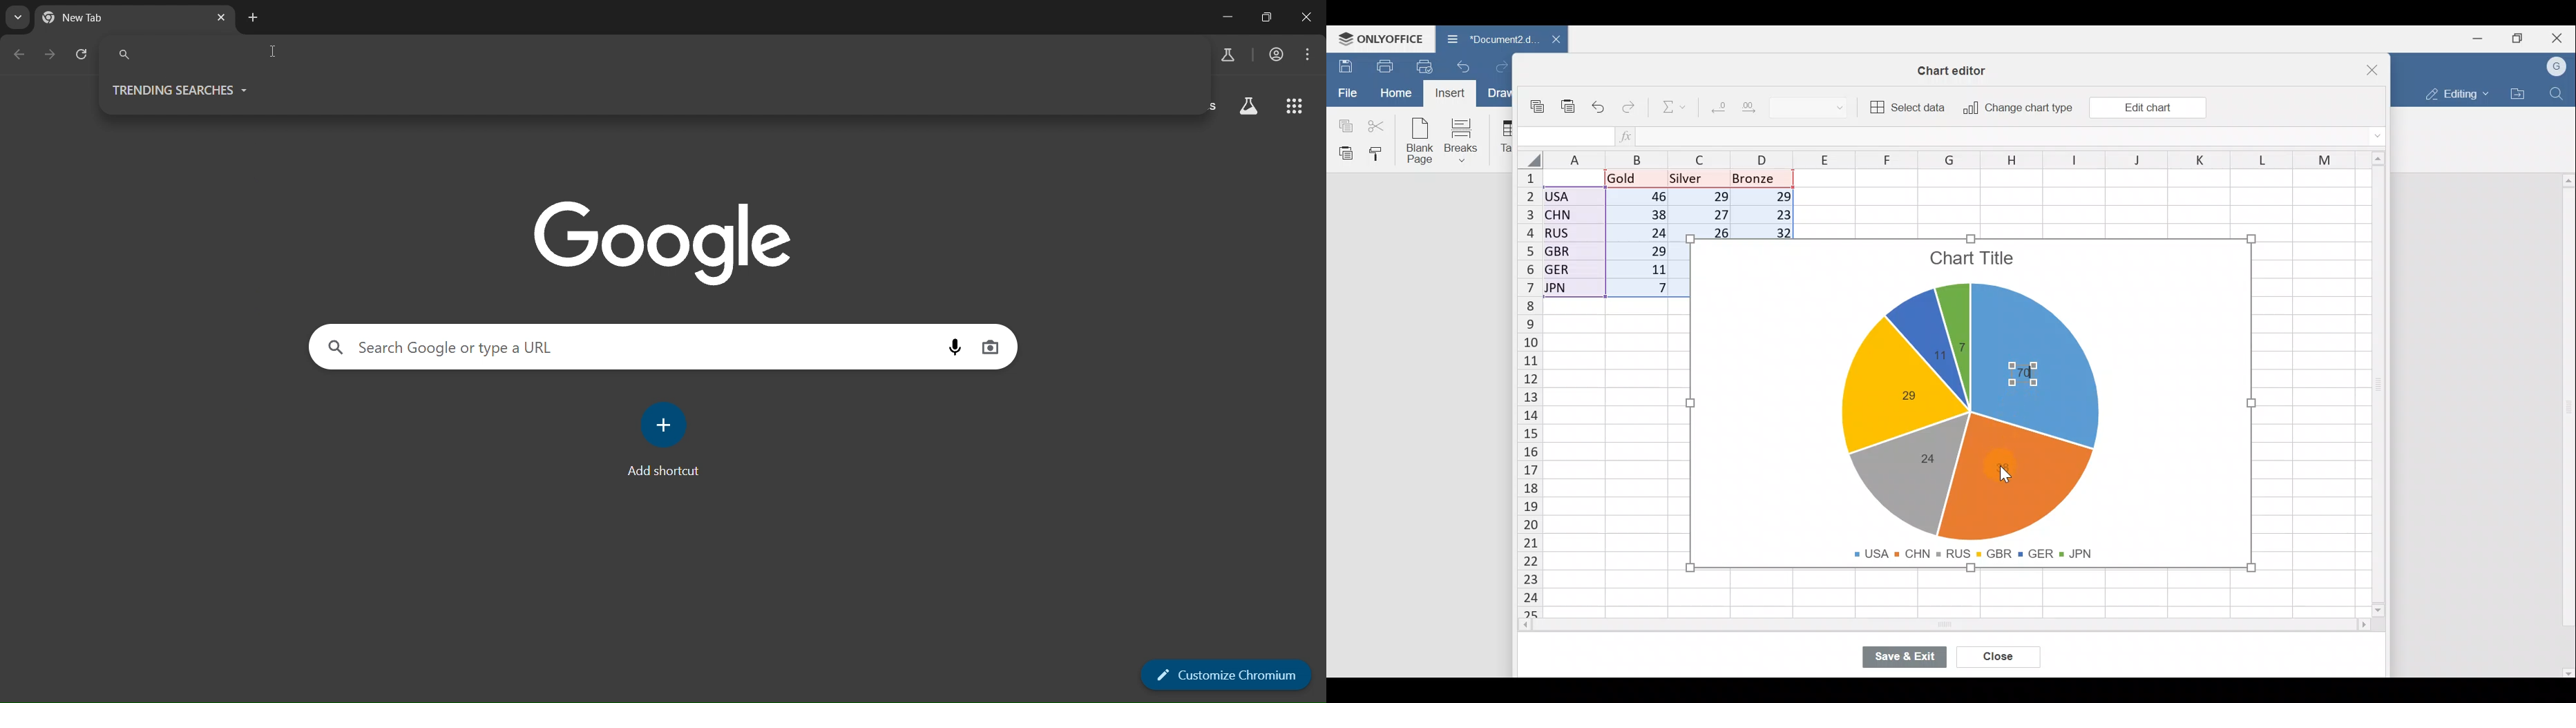 This screenshot has height=728, width=2576. Describe the element at coordinates (1502, 137) in the screenshot. I see `Table` at that location.